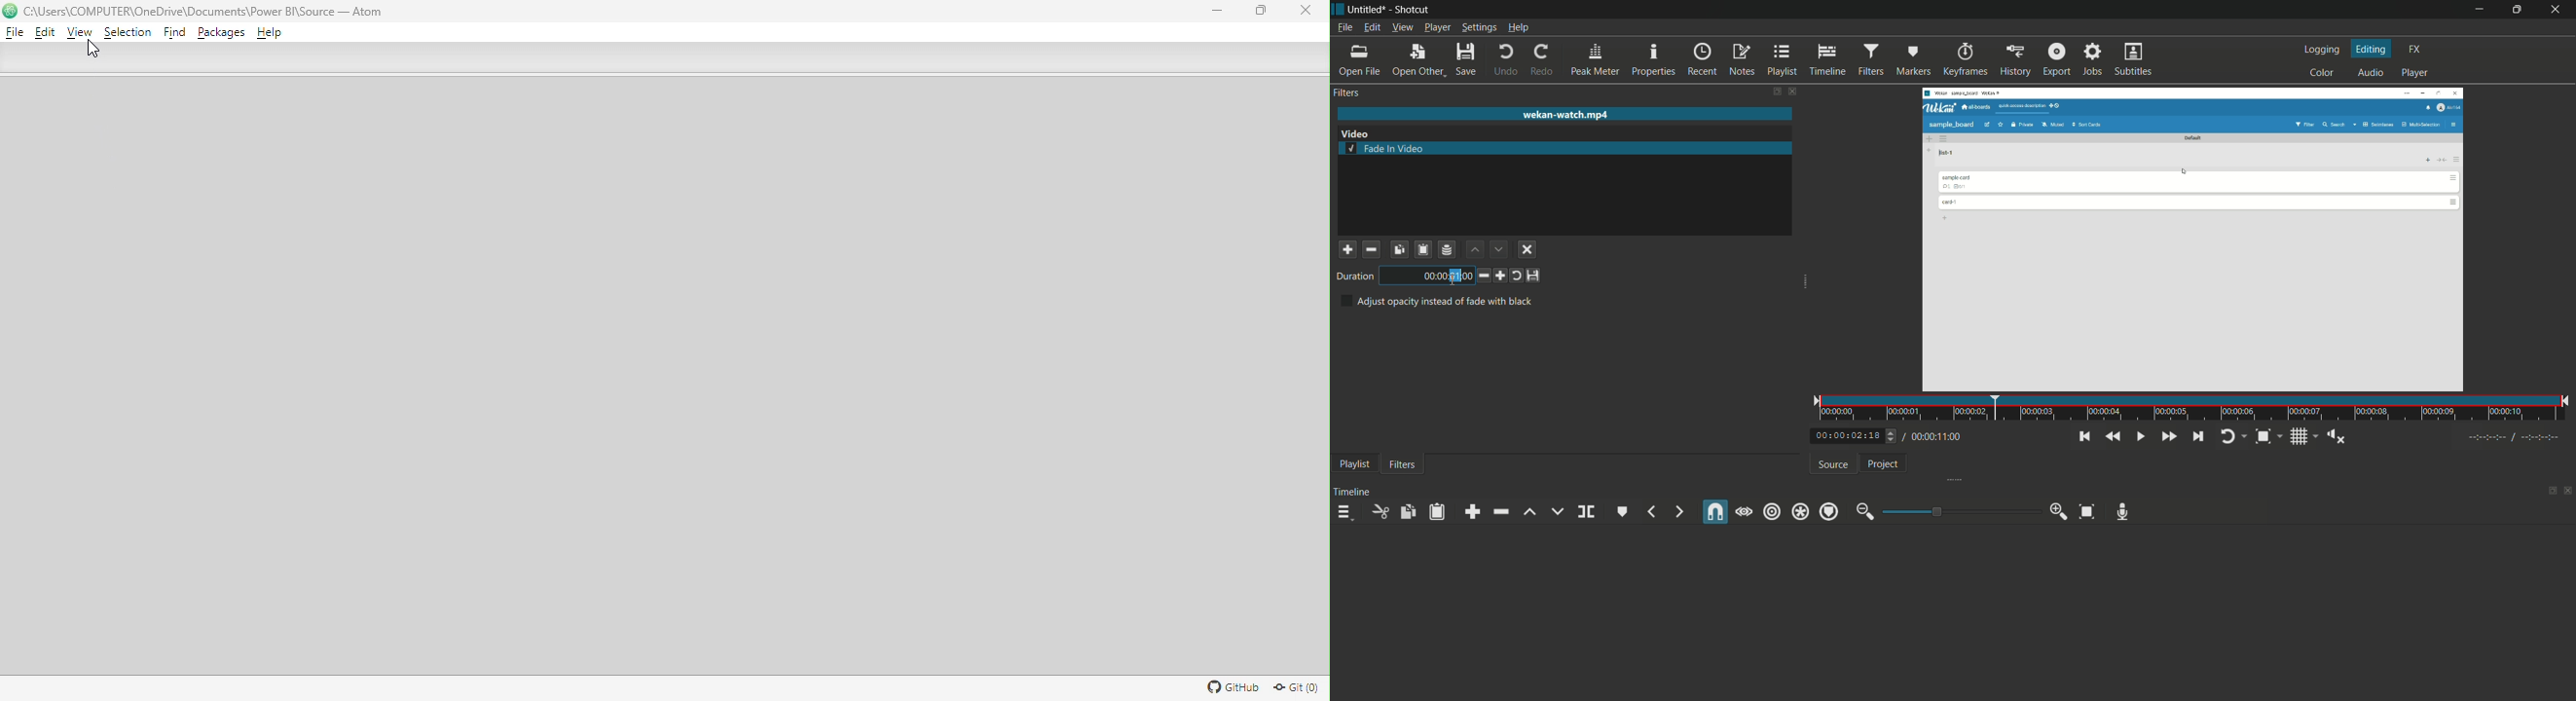  I want to click on keyframes, so click(1965, 60).